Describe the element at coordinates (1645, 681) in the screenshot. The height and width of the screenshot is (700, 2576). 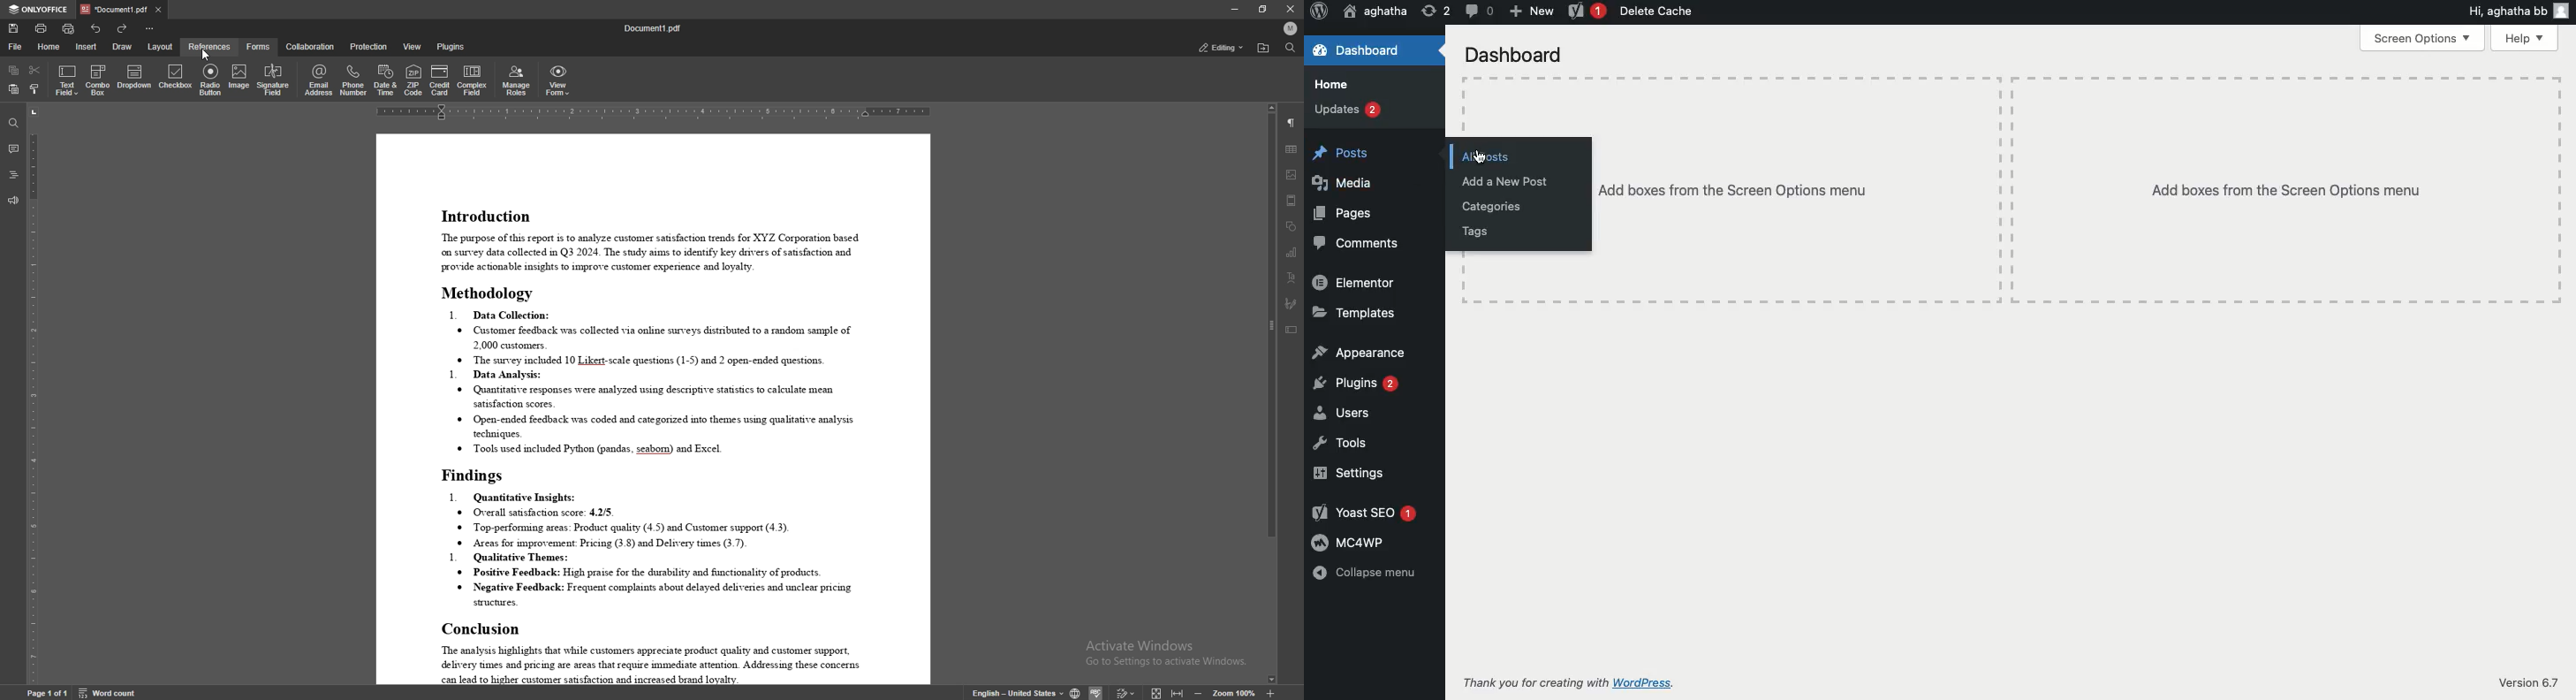
I see `WordPress.` at that location.